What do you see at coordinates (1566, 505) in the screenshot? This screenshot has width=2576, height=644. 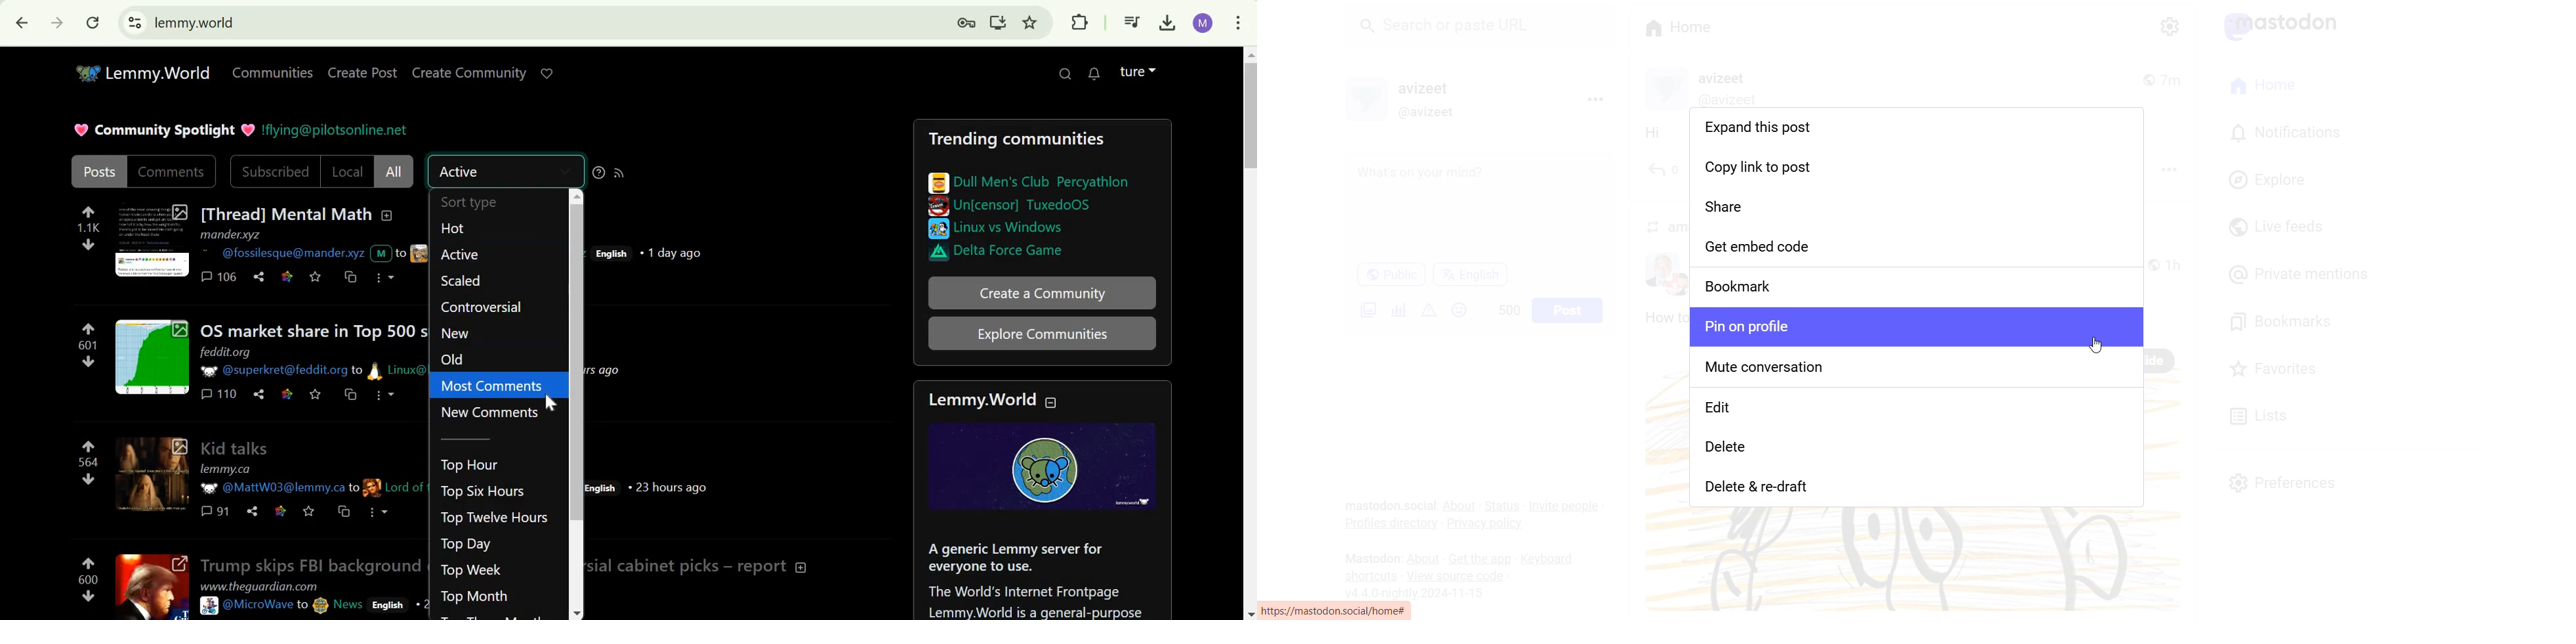 I see `Invite People` at bounding box center [1566, 505].